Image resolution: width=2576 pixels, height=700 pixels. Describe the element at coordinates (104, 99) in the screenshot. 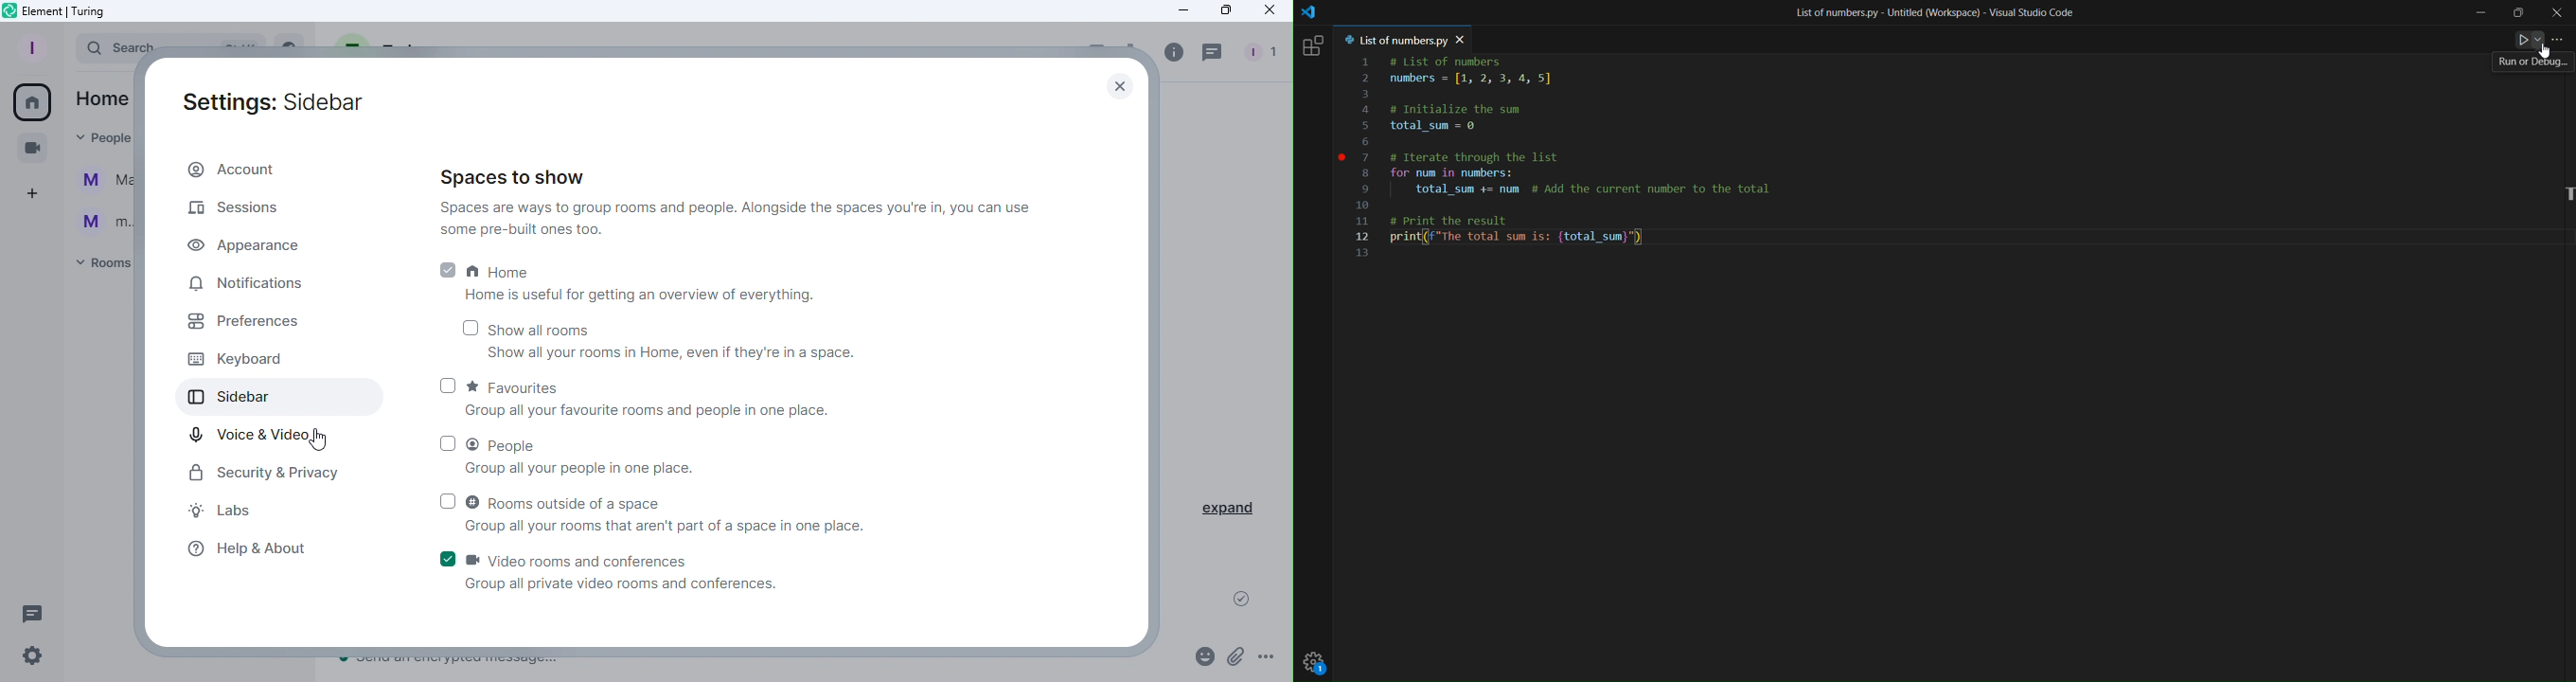

I see `Home` at that location.